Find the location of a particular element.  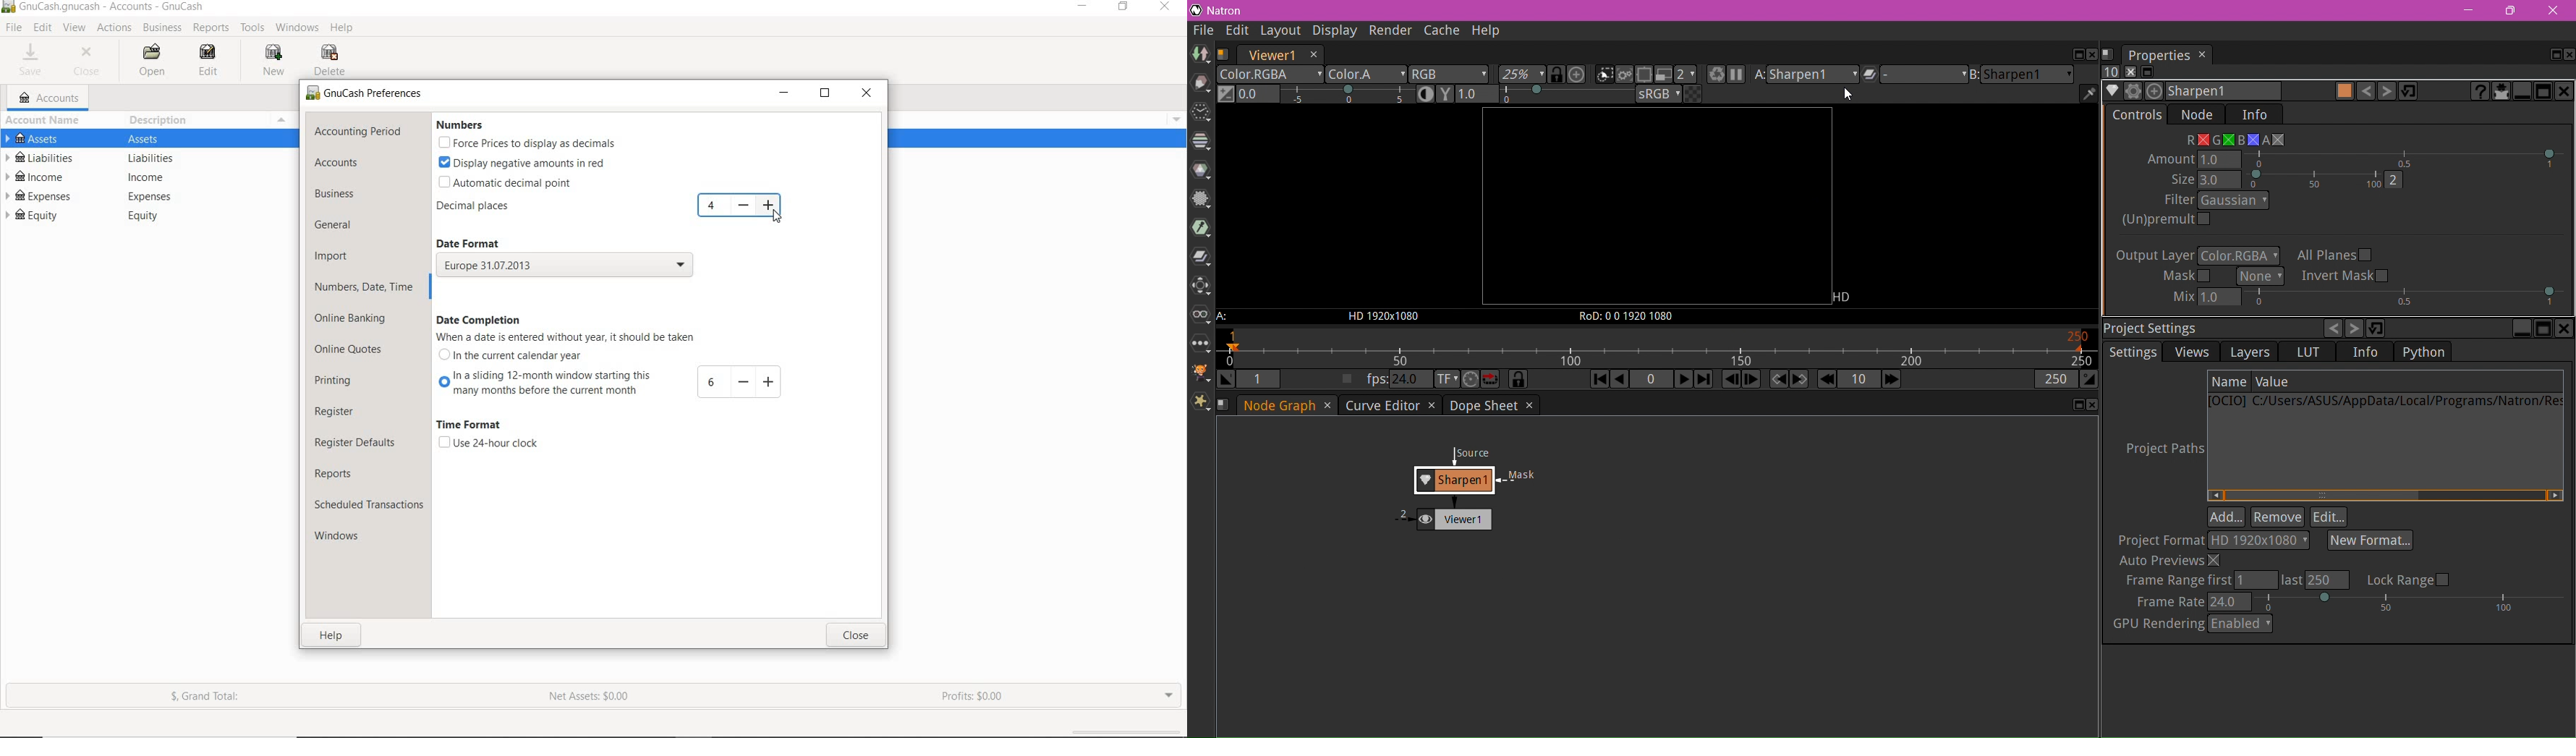

MINIMIZE is located at coordinates (784, 93).